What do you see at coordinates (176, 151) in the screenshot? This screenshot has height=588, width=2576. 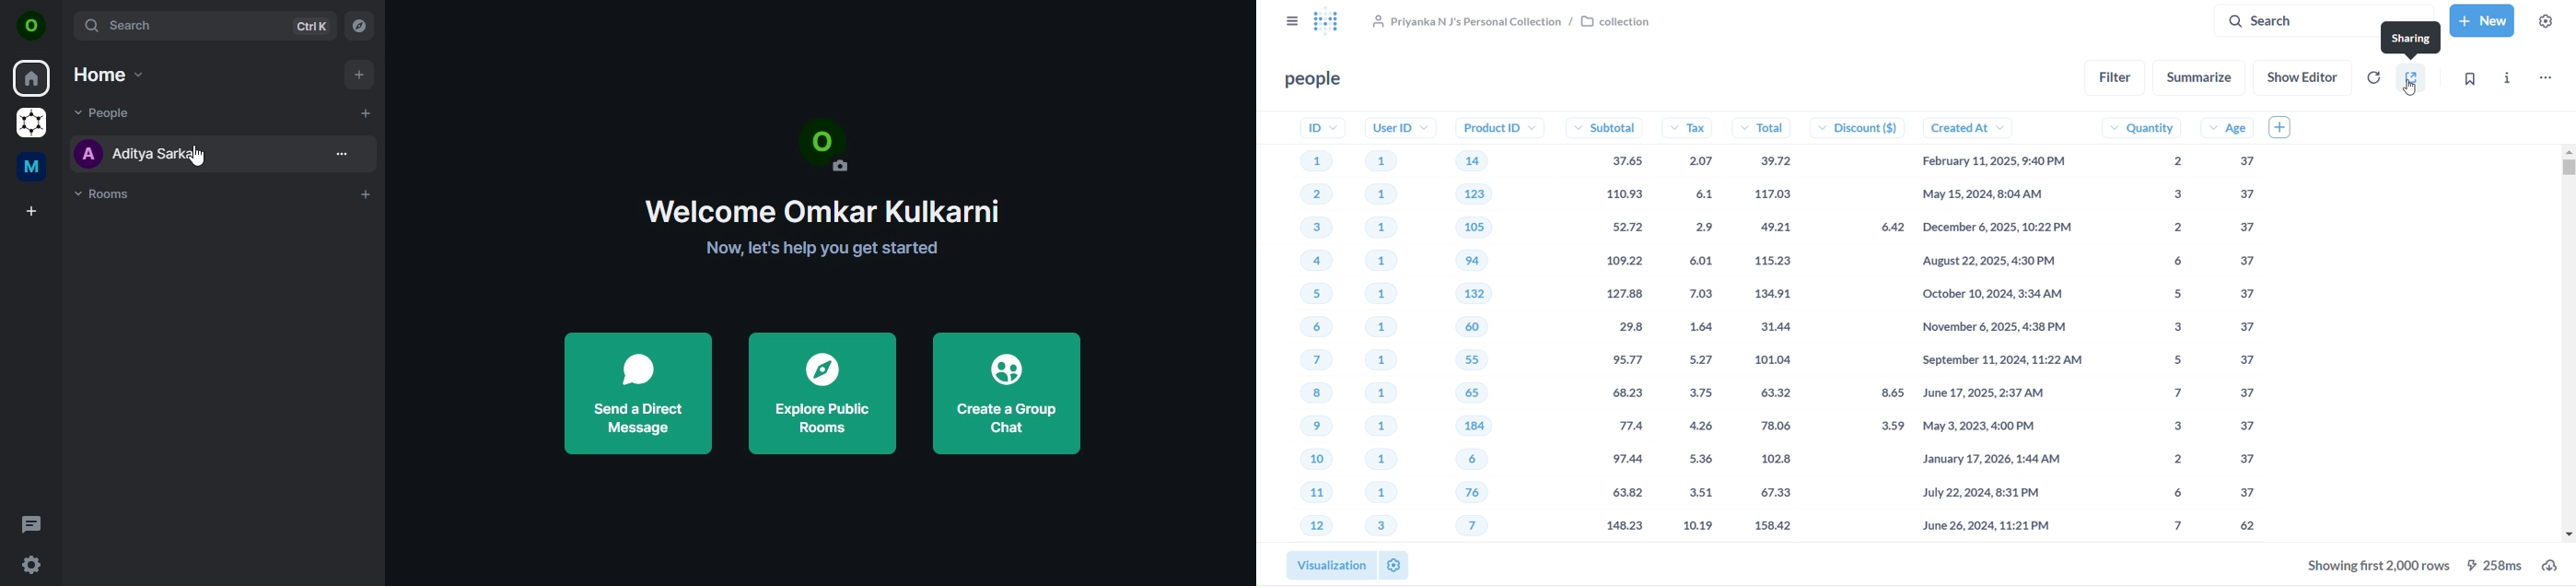 I see `name` at bounding box center [176, 151].